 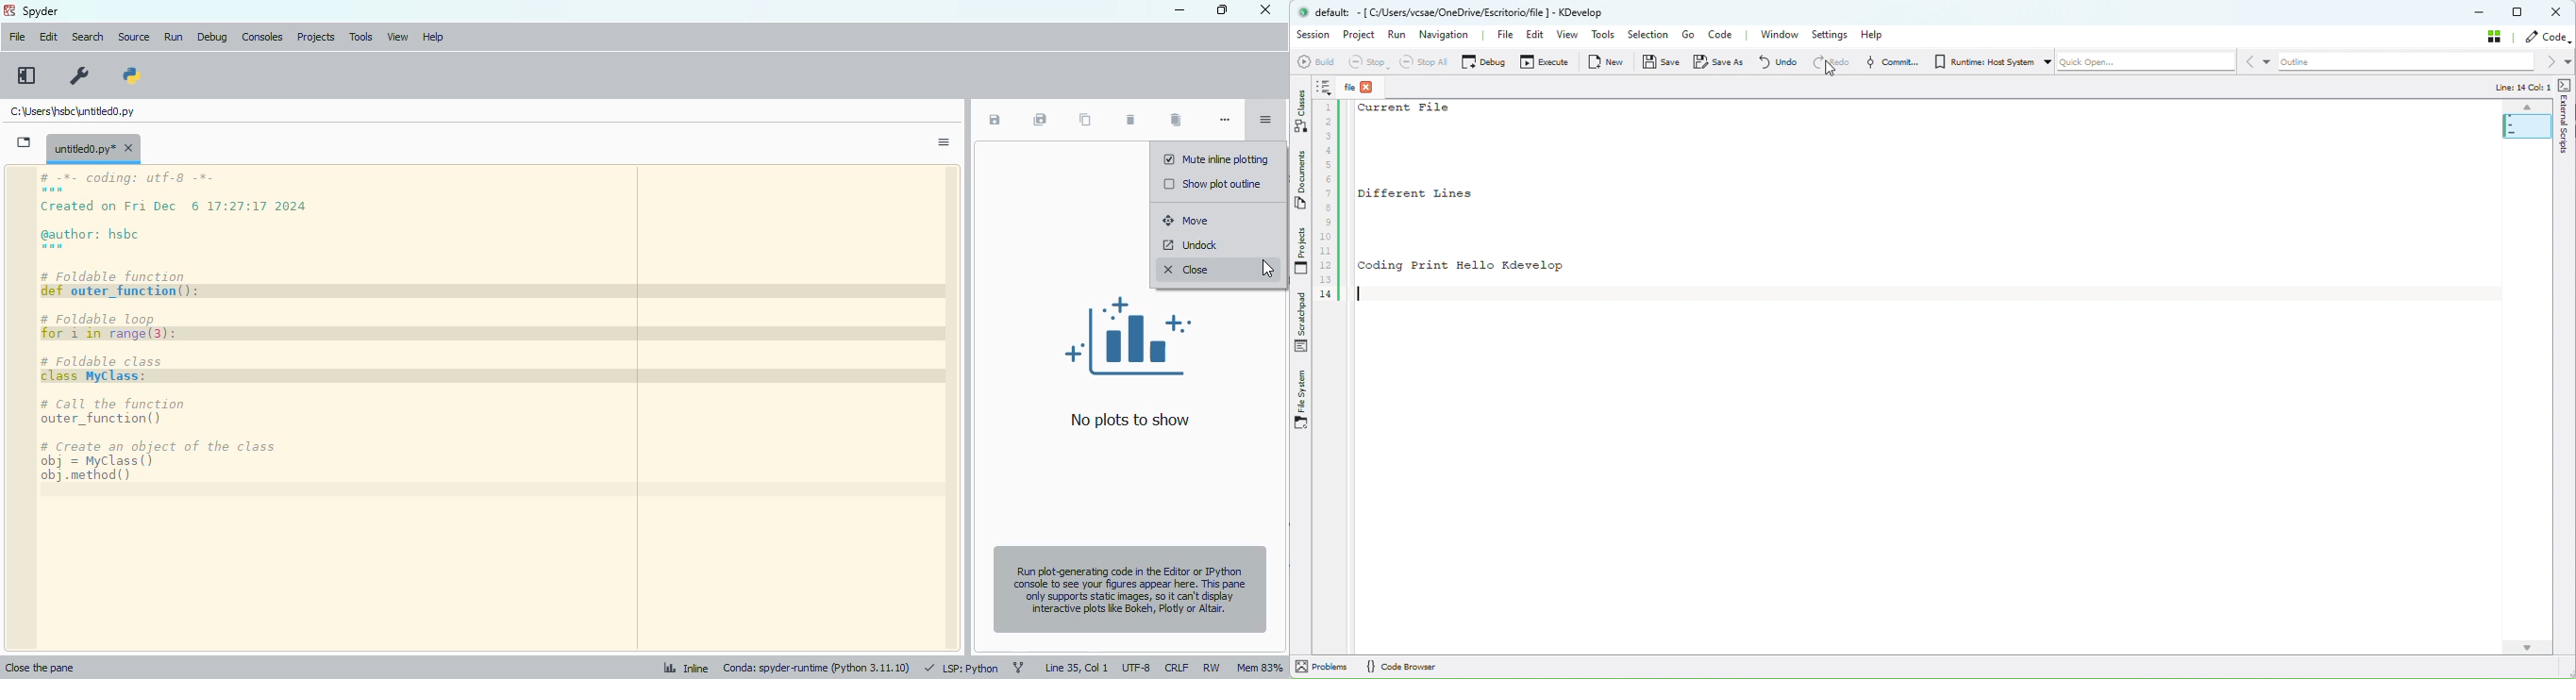 What do you see at coordinates (1268, 268) in the screenshot?
I see `cursor` at bounding box center [1268, 268].